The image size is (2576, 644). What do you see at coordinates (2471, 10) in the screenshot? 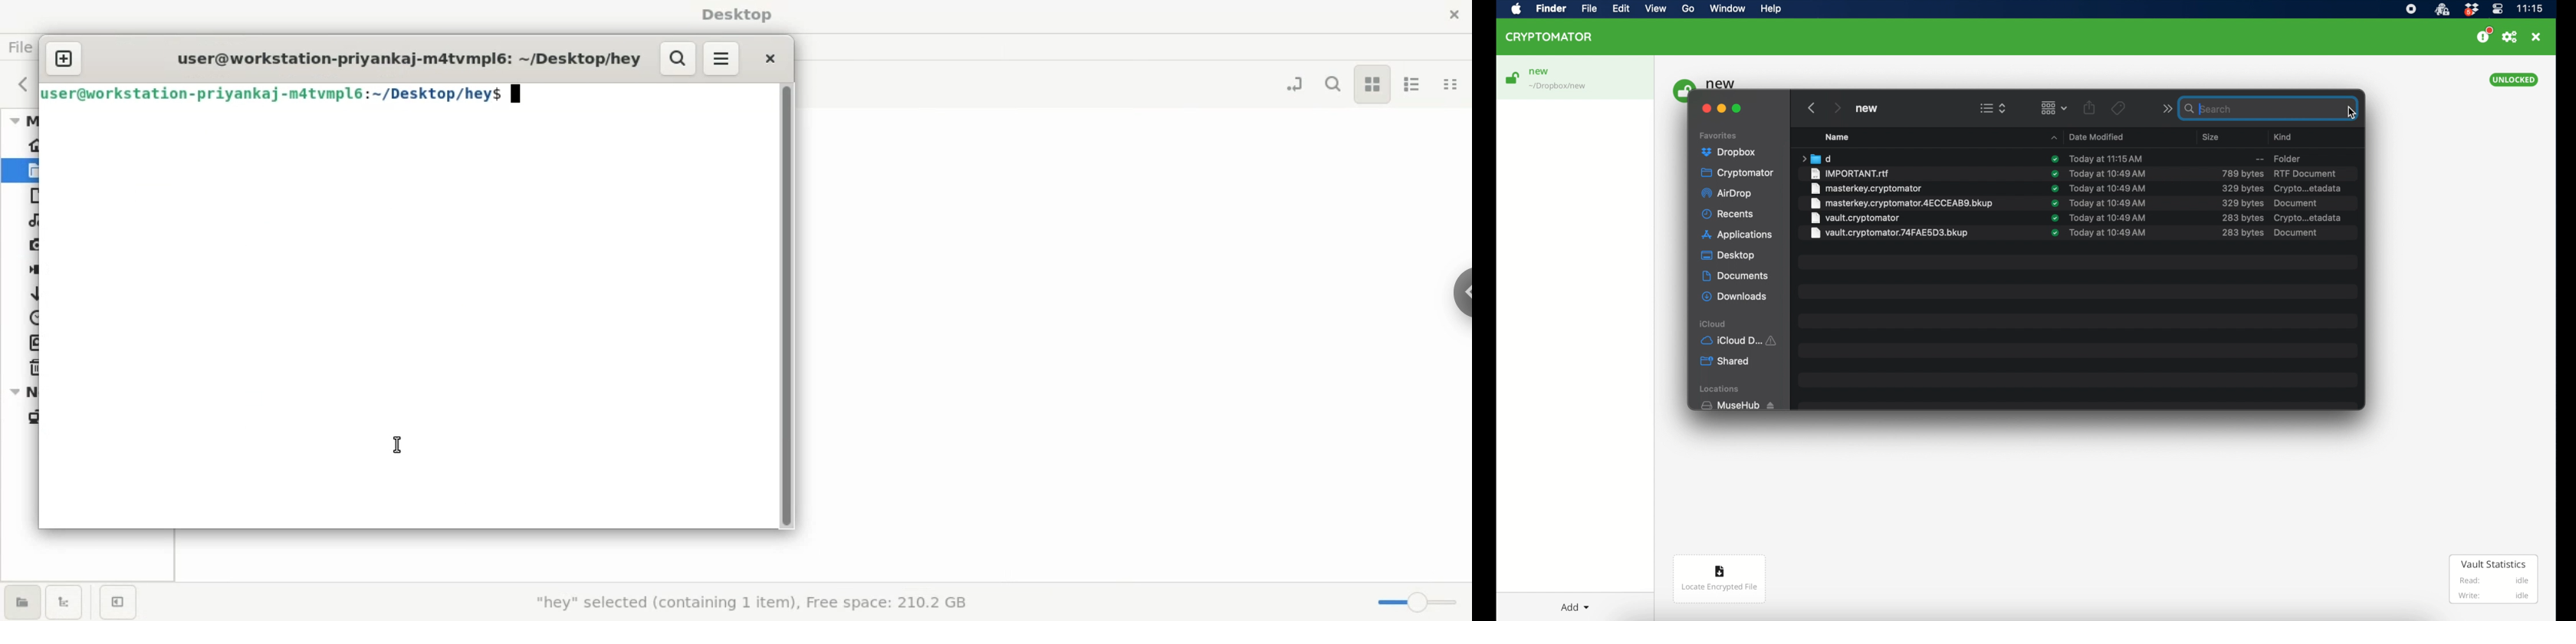
I see `dropbox` at bounding box center [2471, 10].